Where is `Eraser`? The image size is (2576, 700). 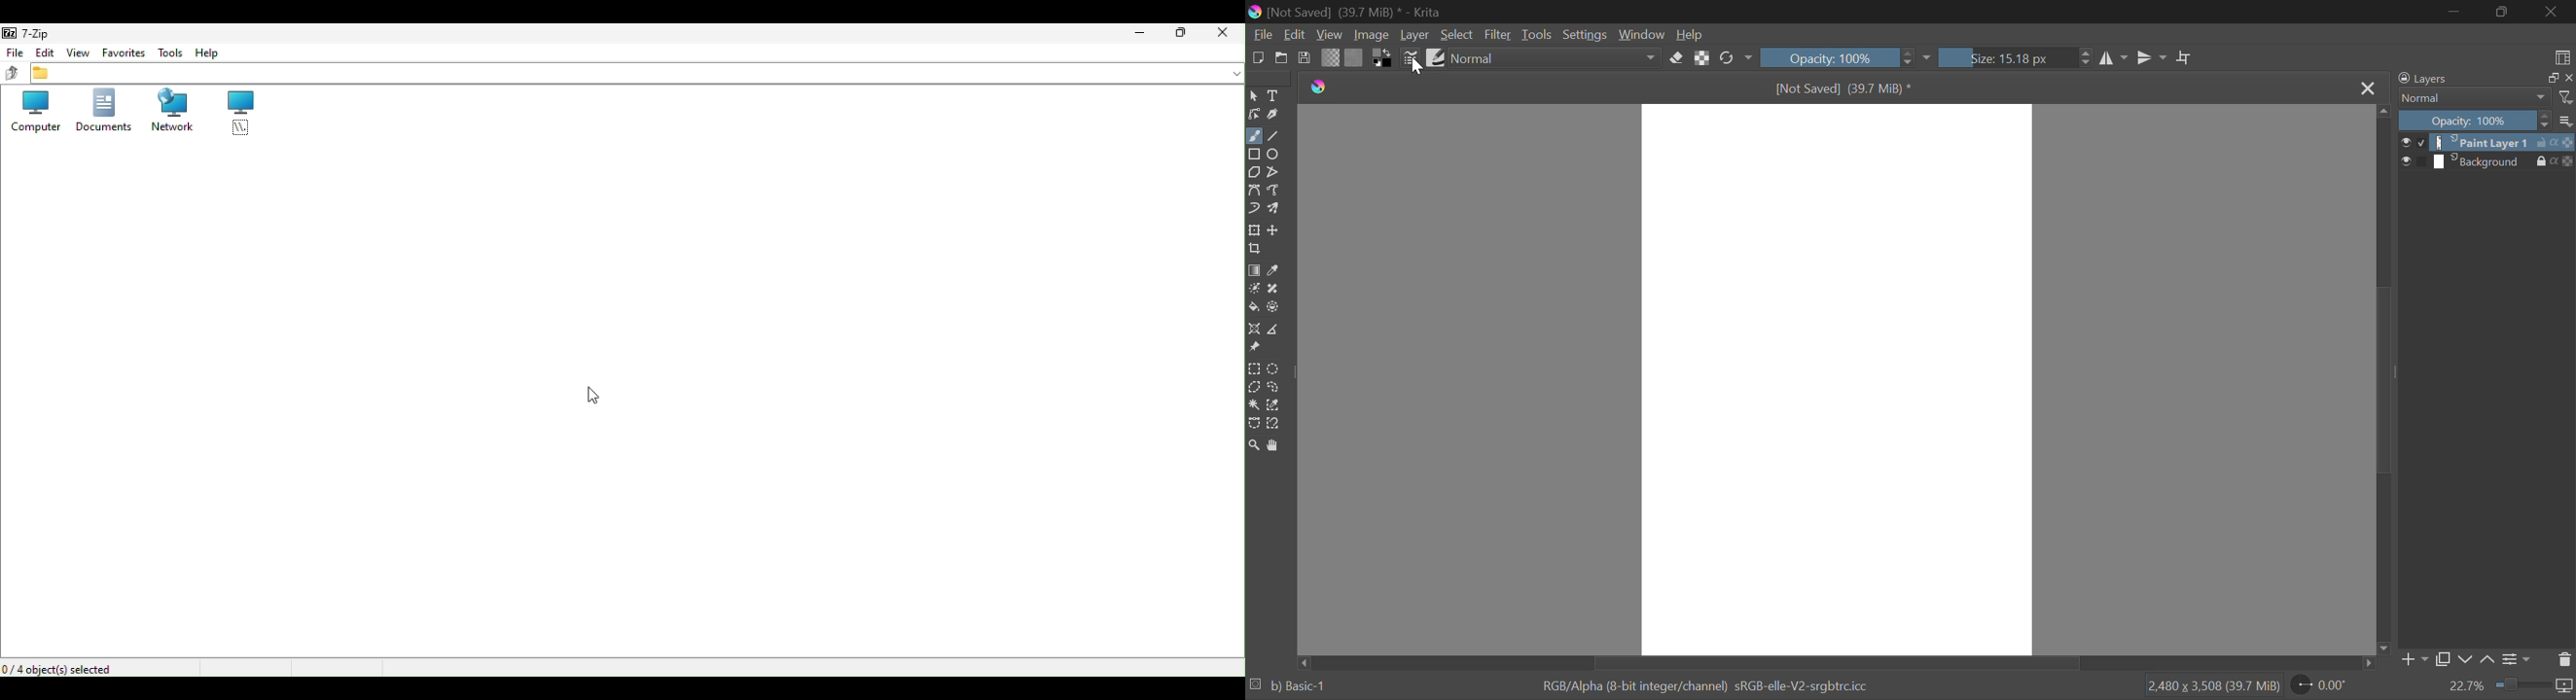
Eraser is located at coordinates (1677, 58).